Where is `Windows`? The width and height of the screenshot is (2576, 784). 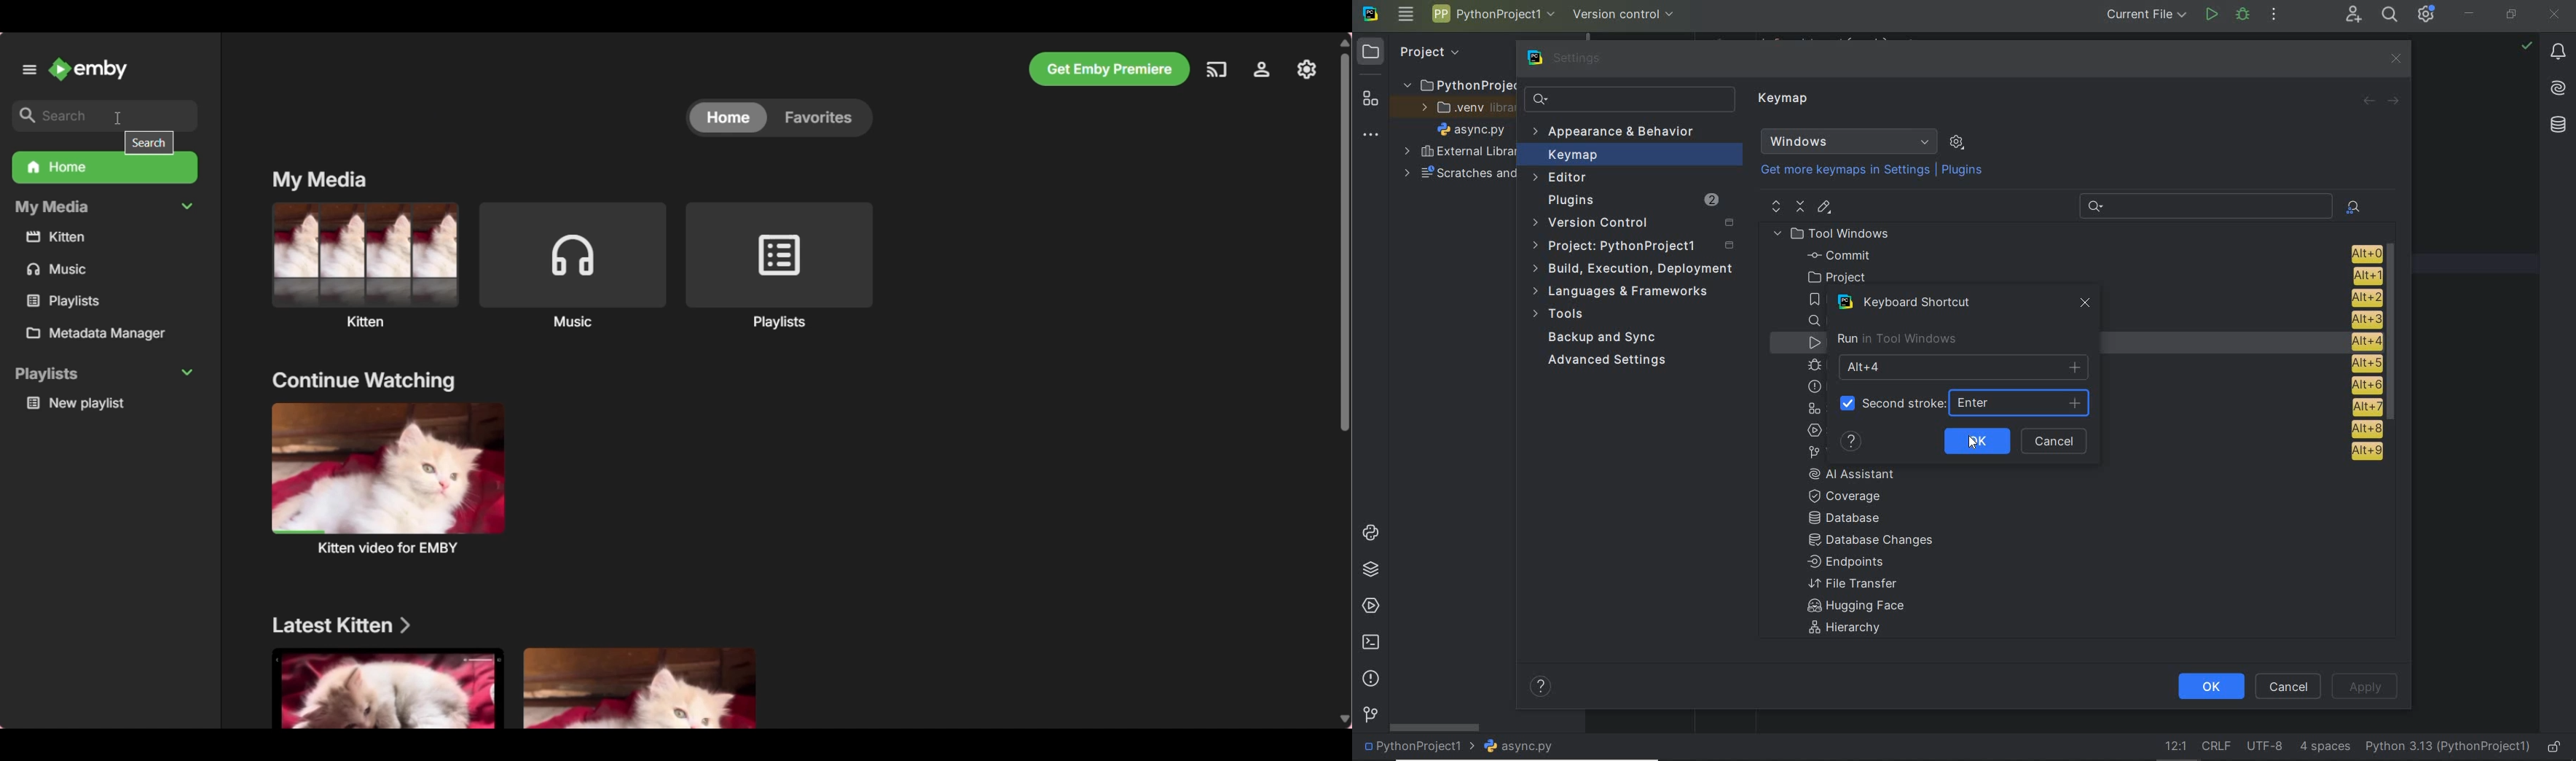
Windows is located at coordinates (1849, 141).